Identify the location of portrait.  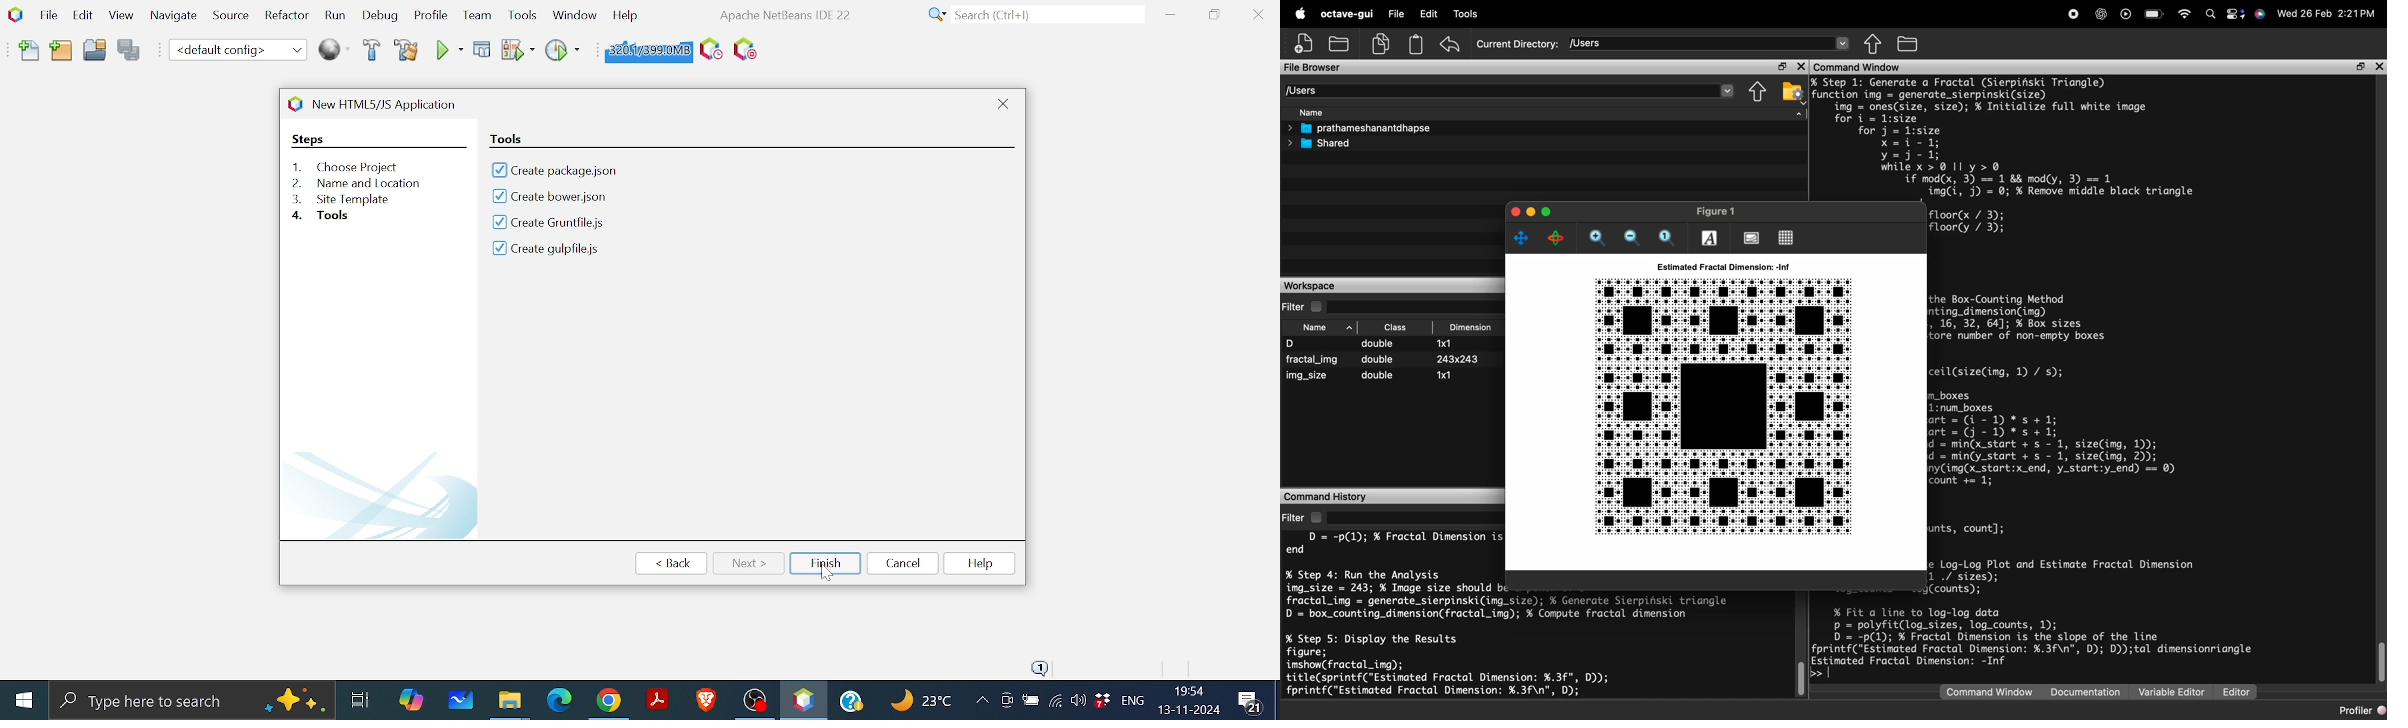
(1753, 237).